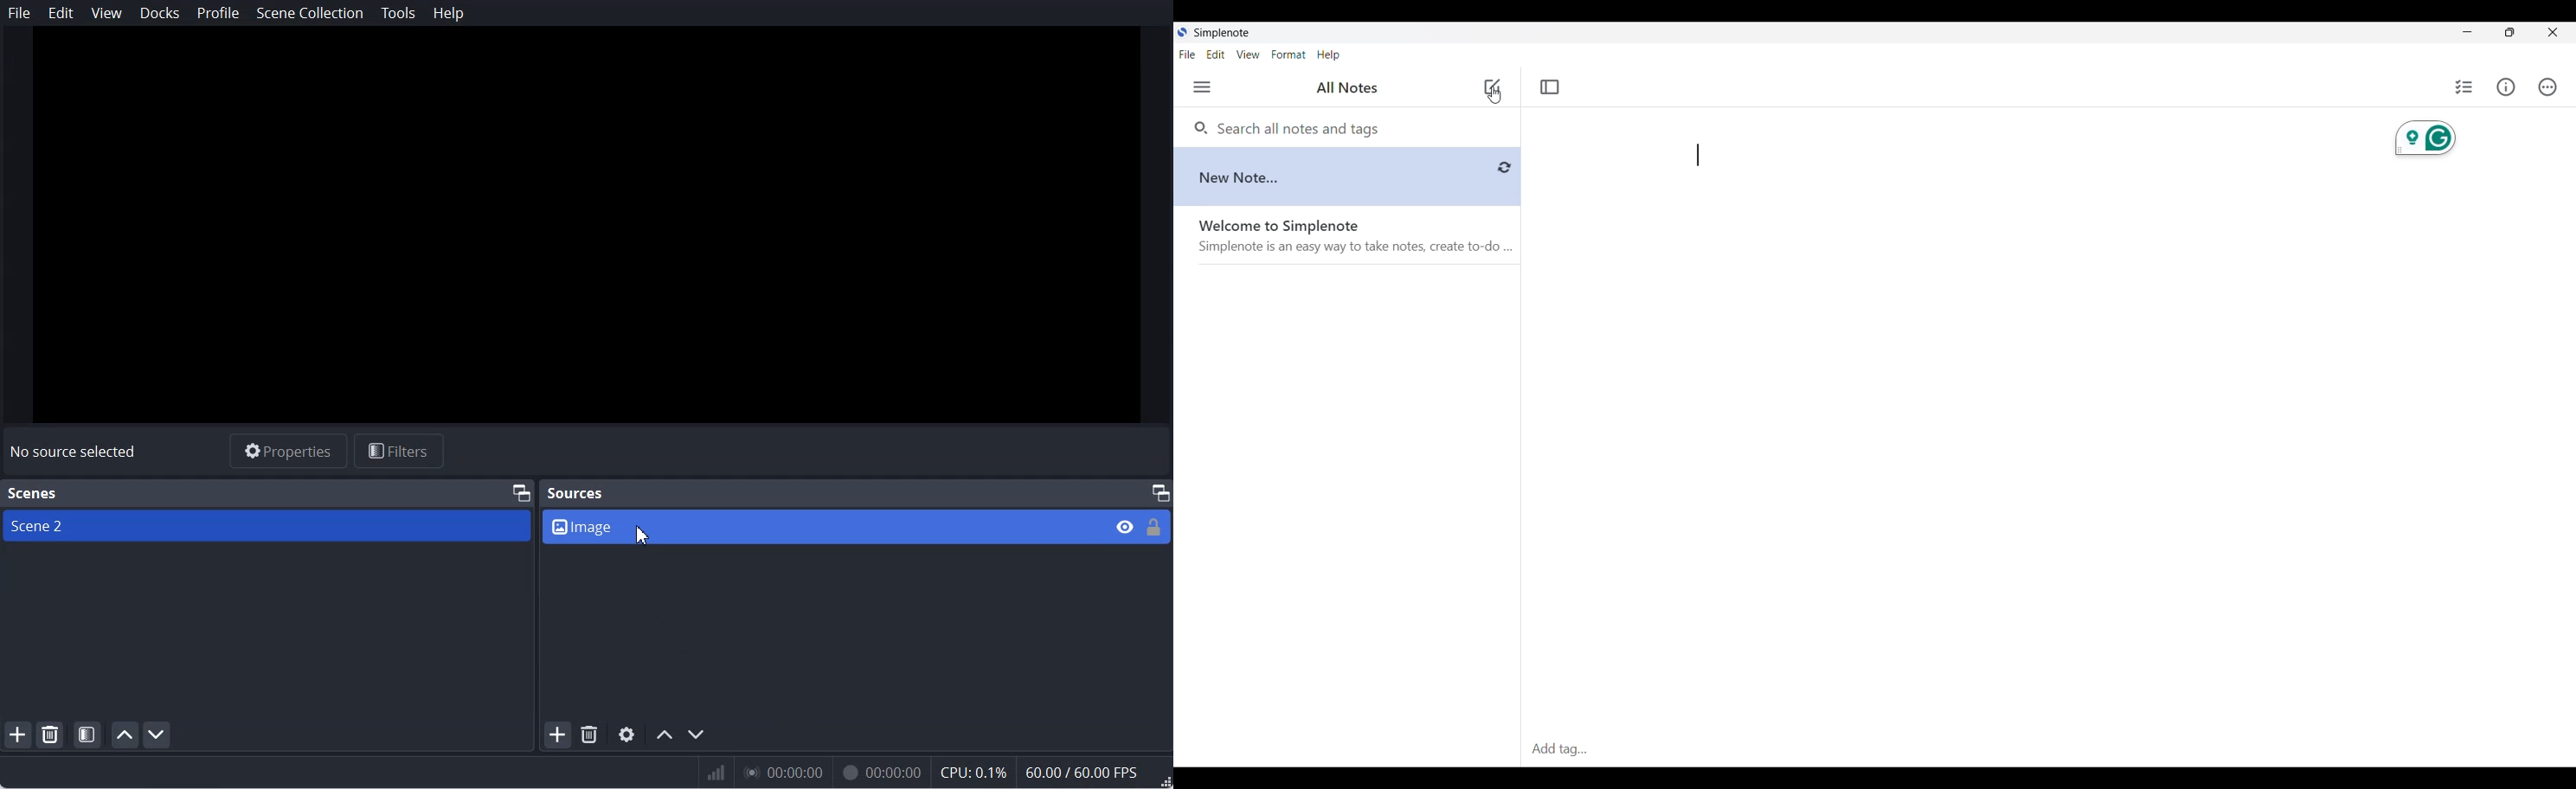 The image size is (2576, 812). I want to click on Move scene up, so click(125, 734).